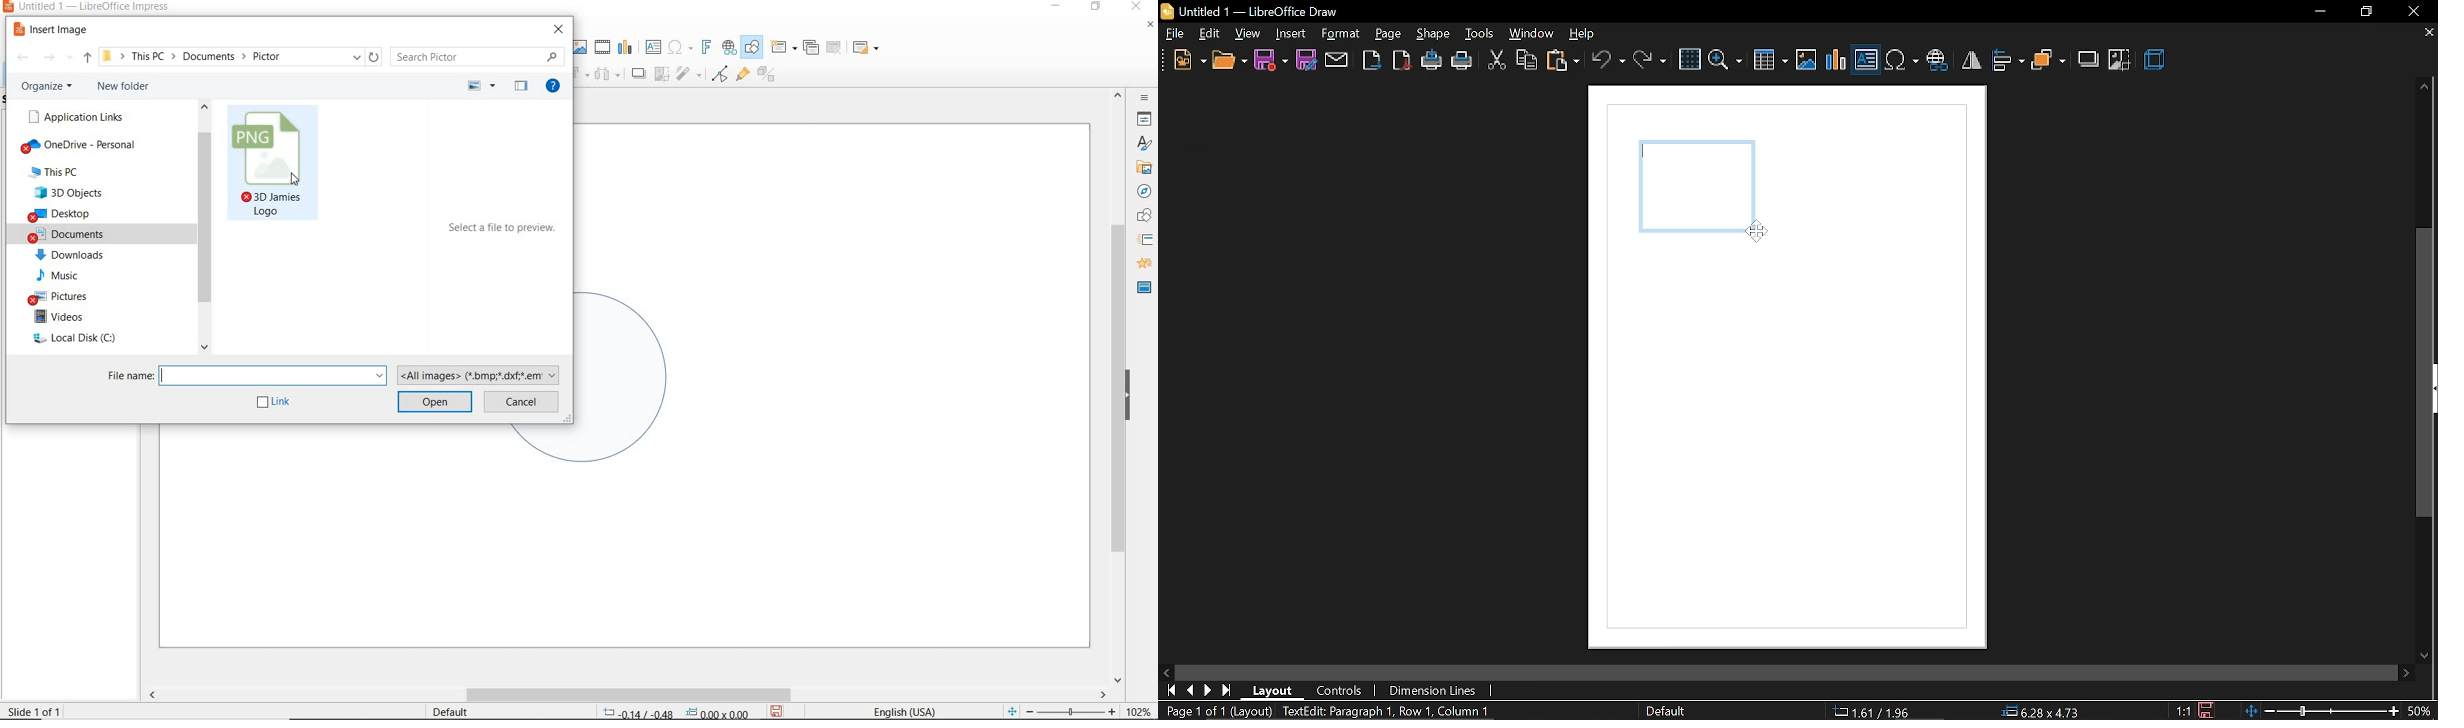 The height and width of the screenshot is (728, 2464). Describe the element at coordinates (72, 317) in the screenshot. I see `videos` at that location.